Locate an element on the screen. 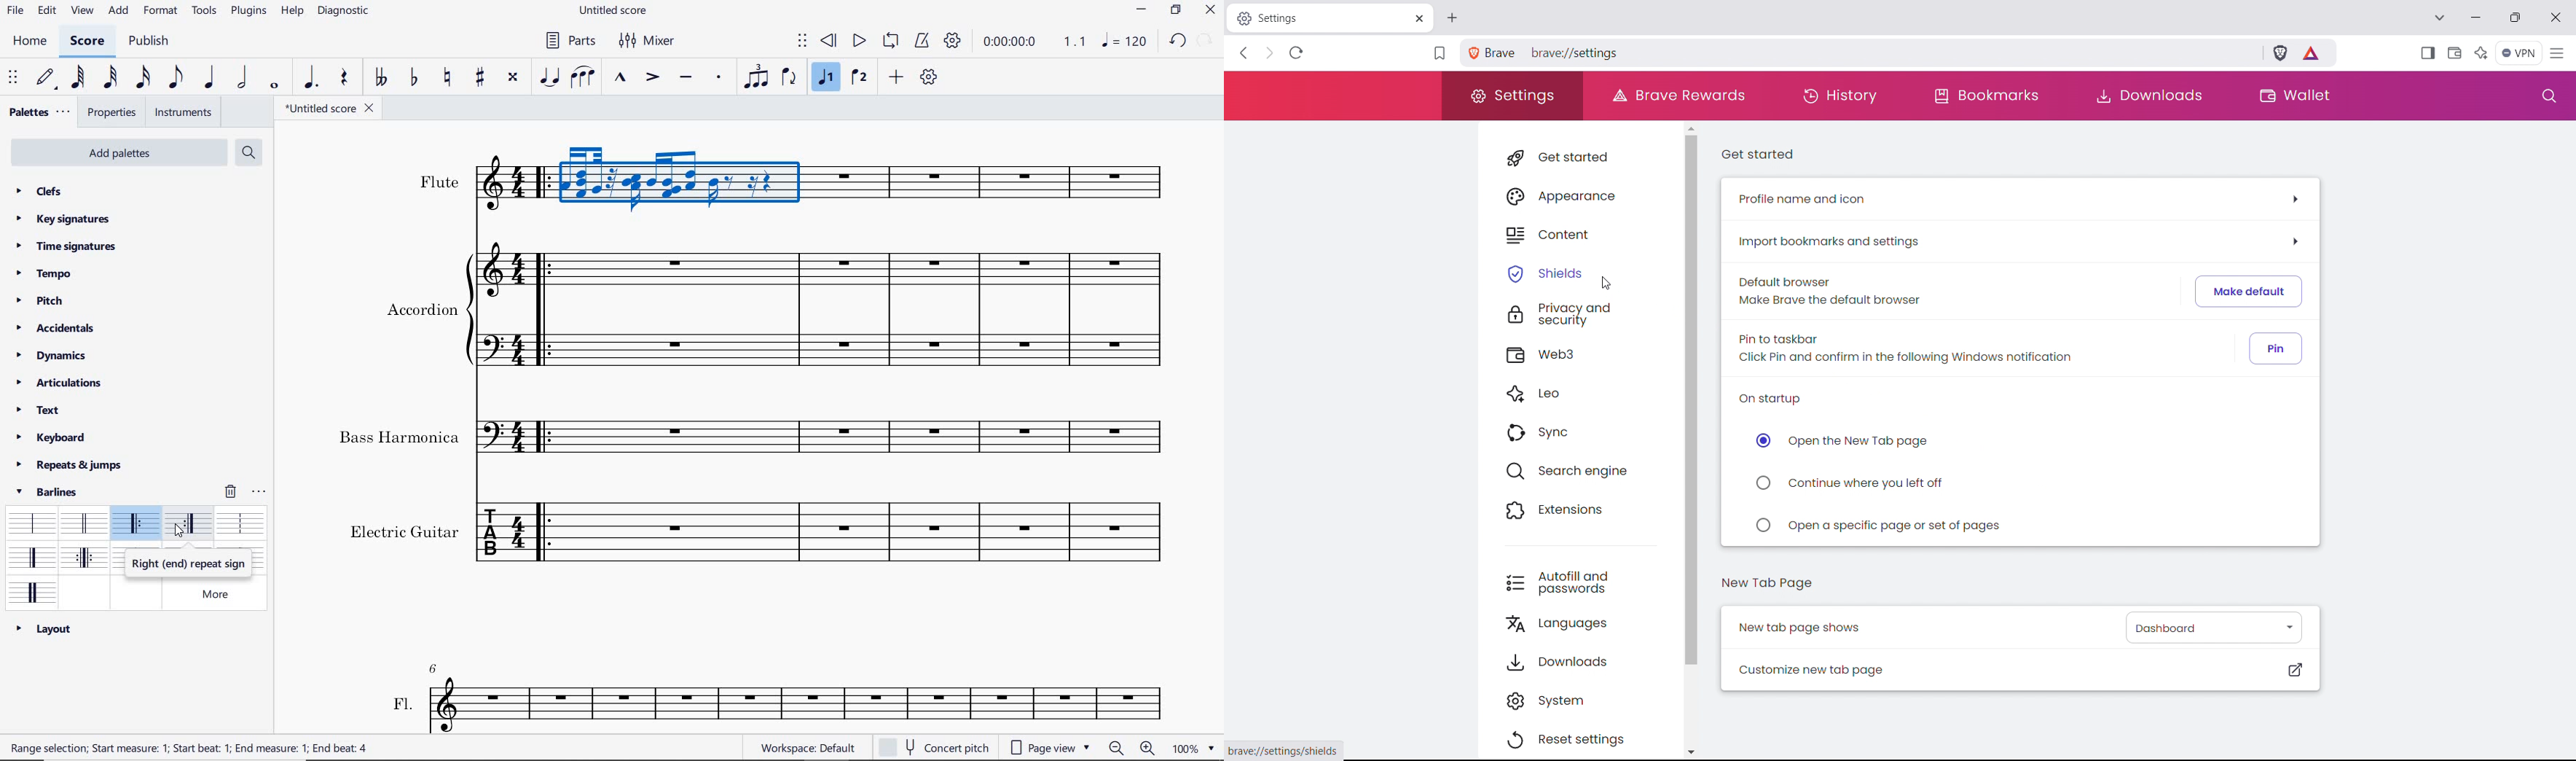 The image size is (2576, 784). layout is located at coordinates (44, 628).